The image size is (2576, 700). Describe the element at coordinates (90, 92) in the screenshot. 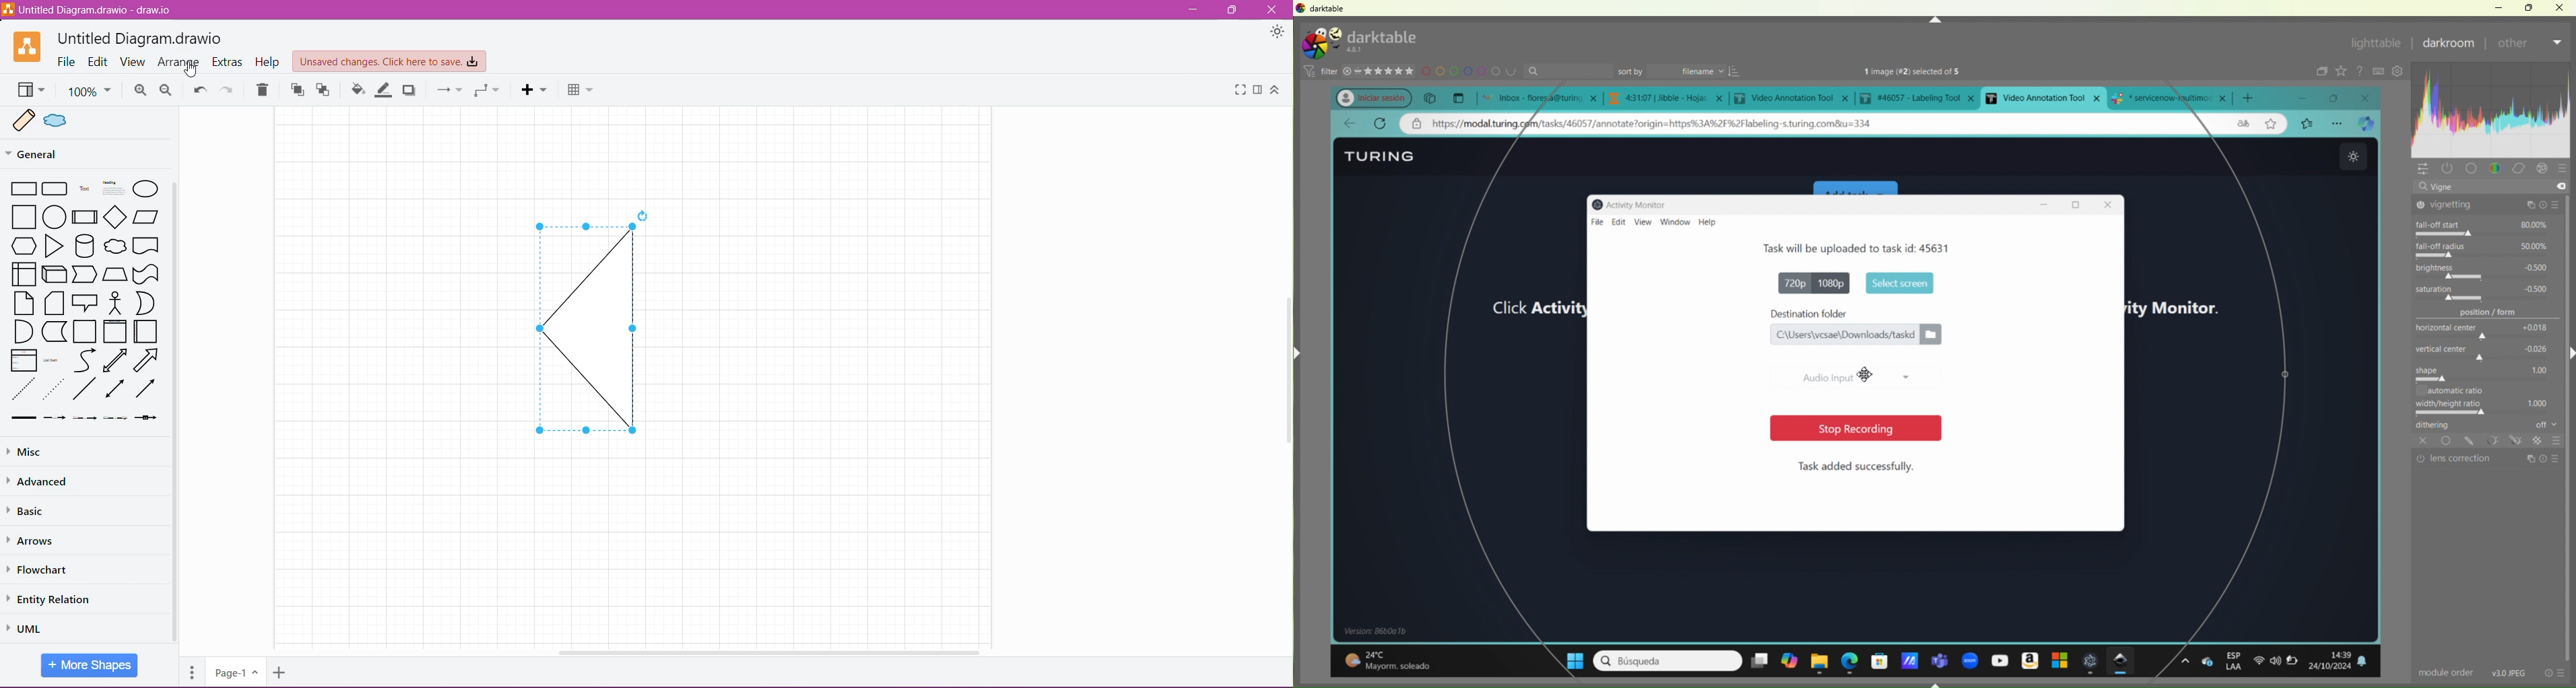

I see `100%` at that location.